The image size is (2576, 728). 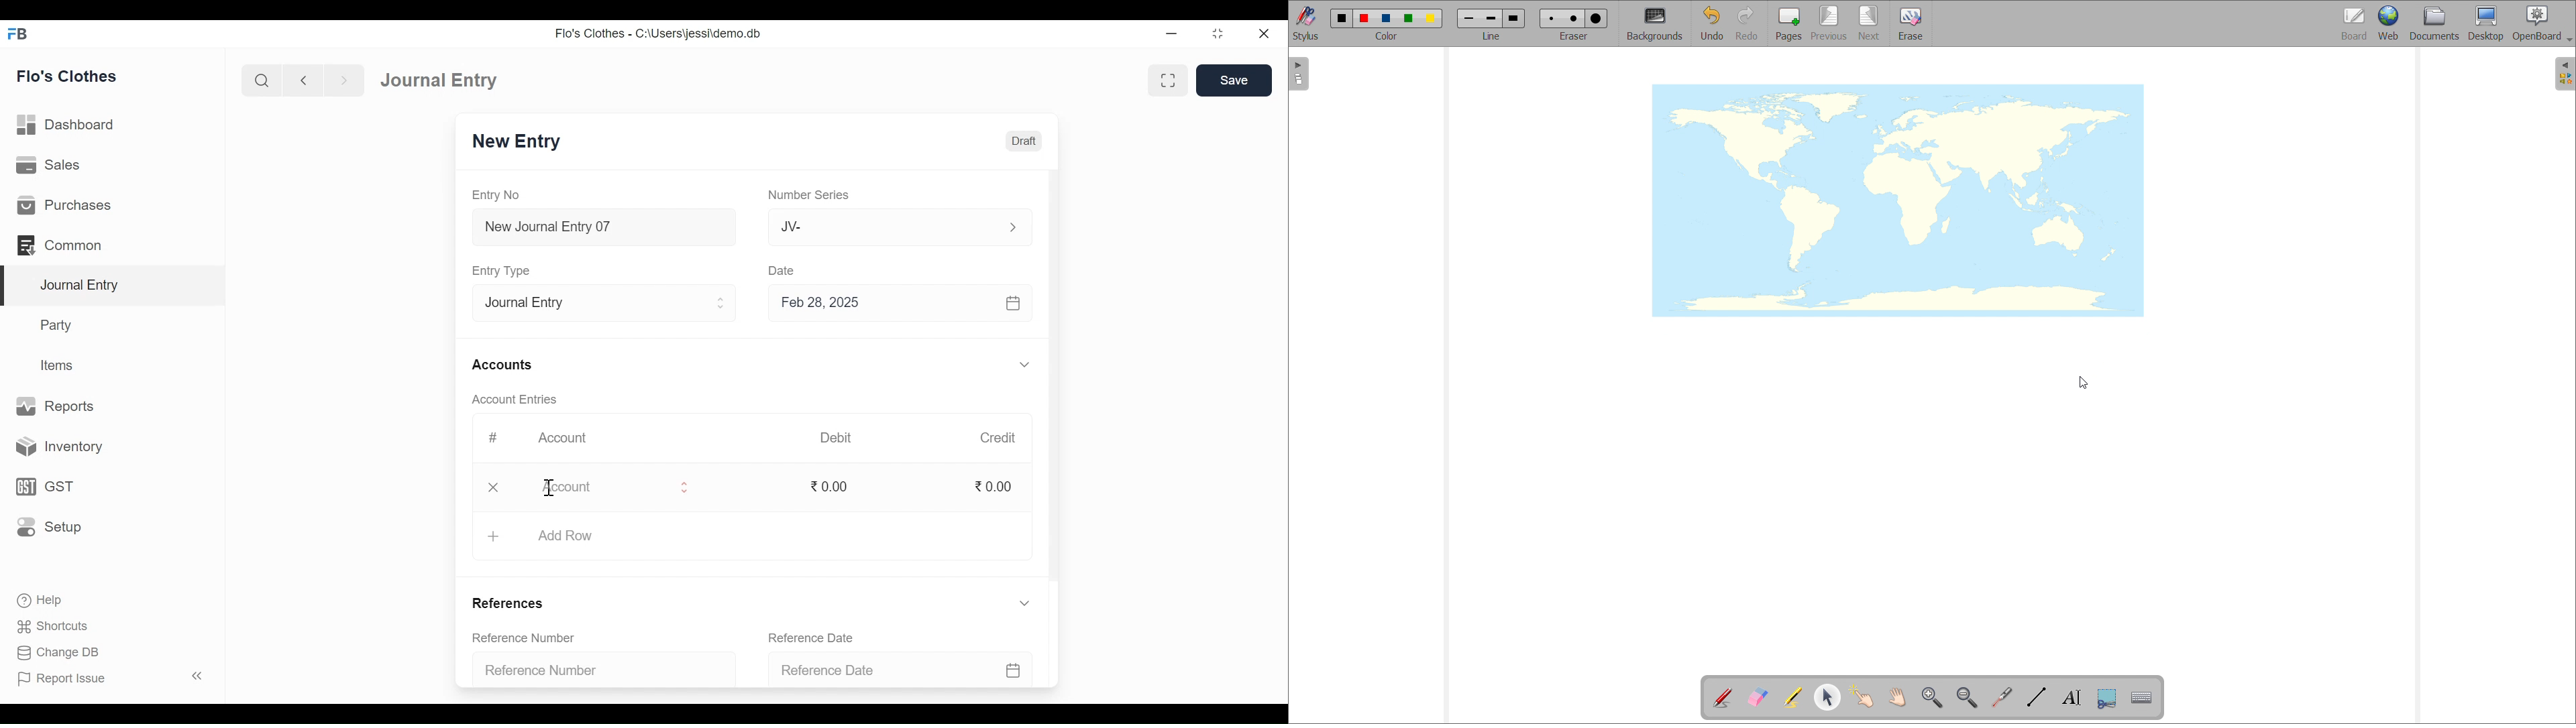 I want to click on Credit, so click(x=999, y=438).